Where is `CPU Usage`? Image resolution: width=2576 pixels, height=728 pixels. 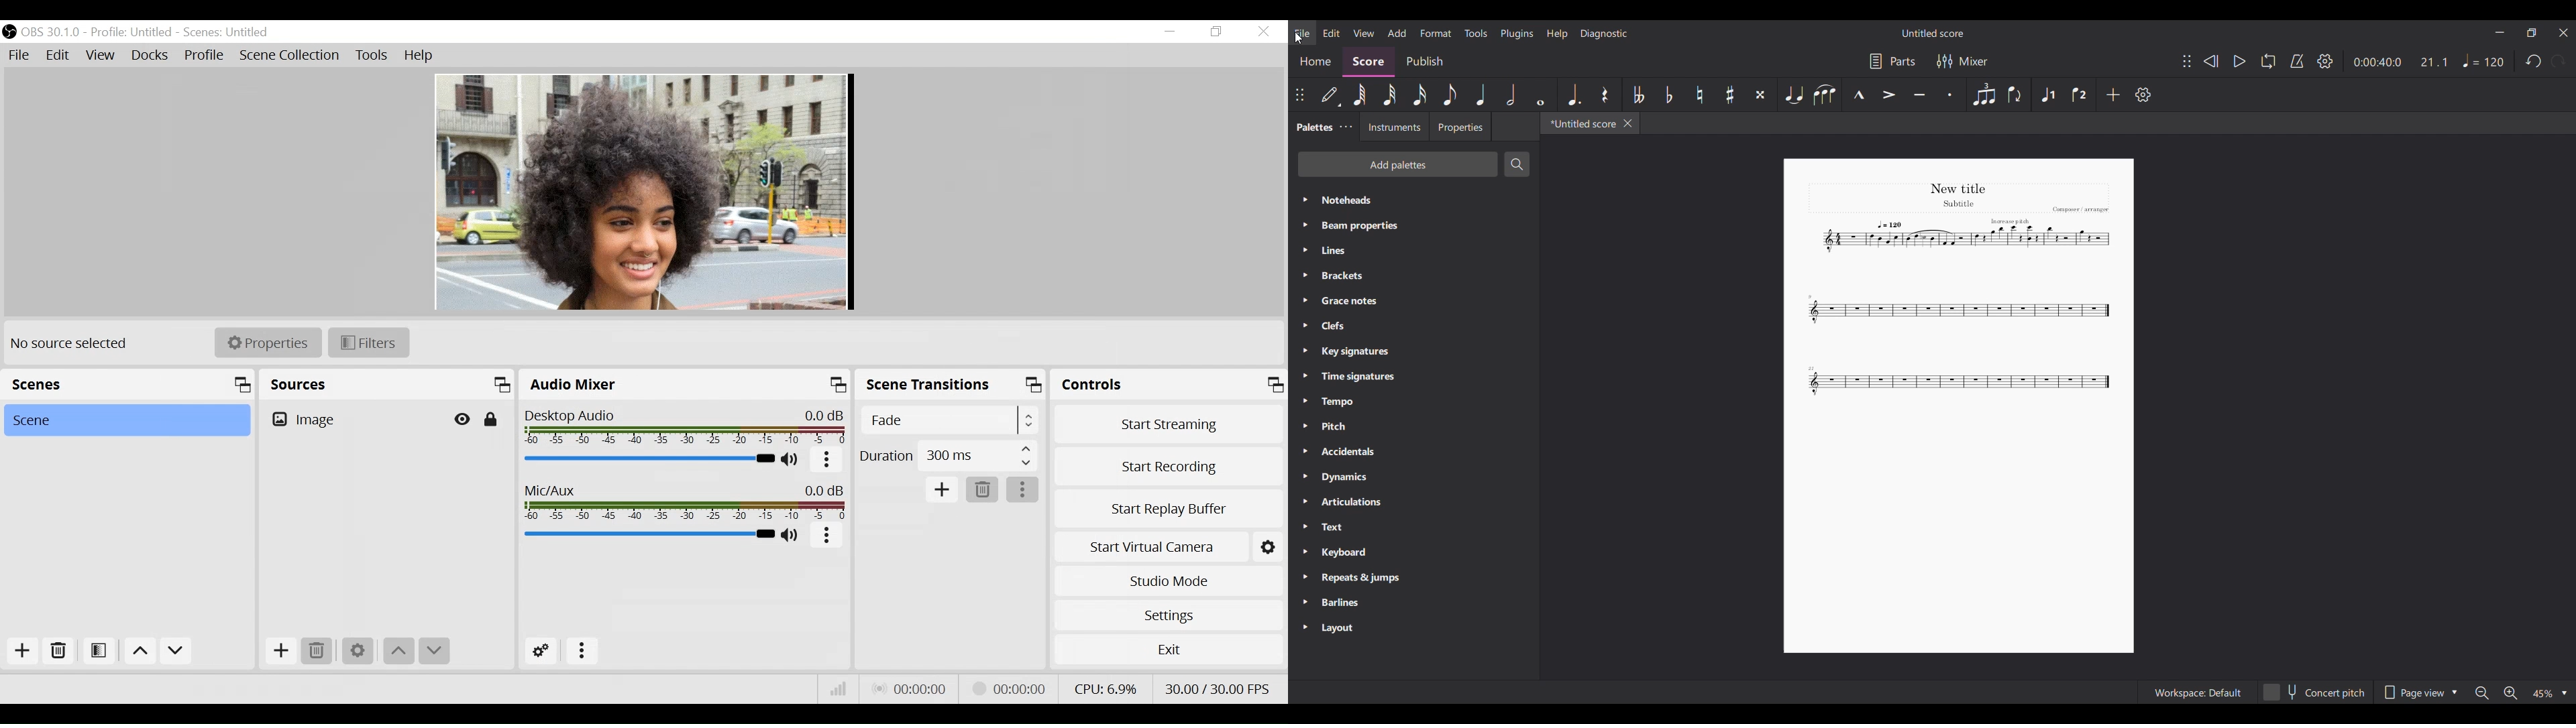 CPU Usage is located at coordinates (1108, 687).